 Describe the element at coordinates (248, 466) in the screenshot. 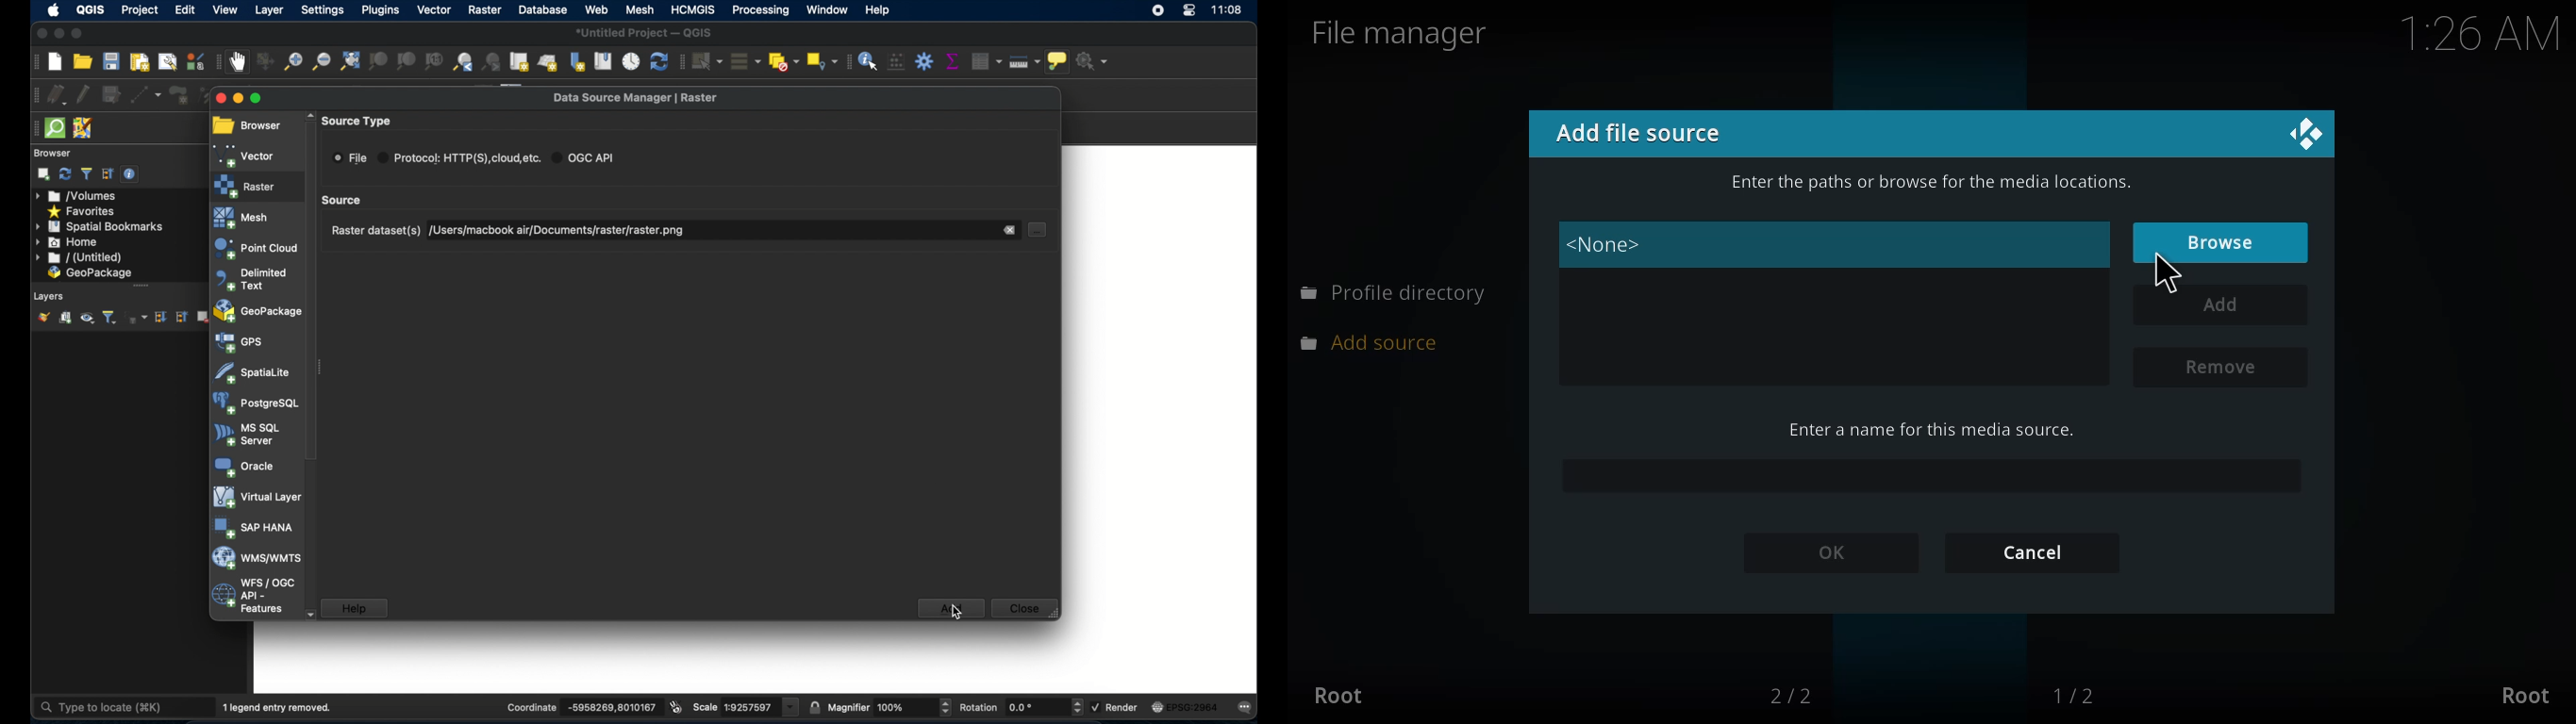

I see `oracle` at that location.